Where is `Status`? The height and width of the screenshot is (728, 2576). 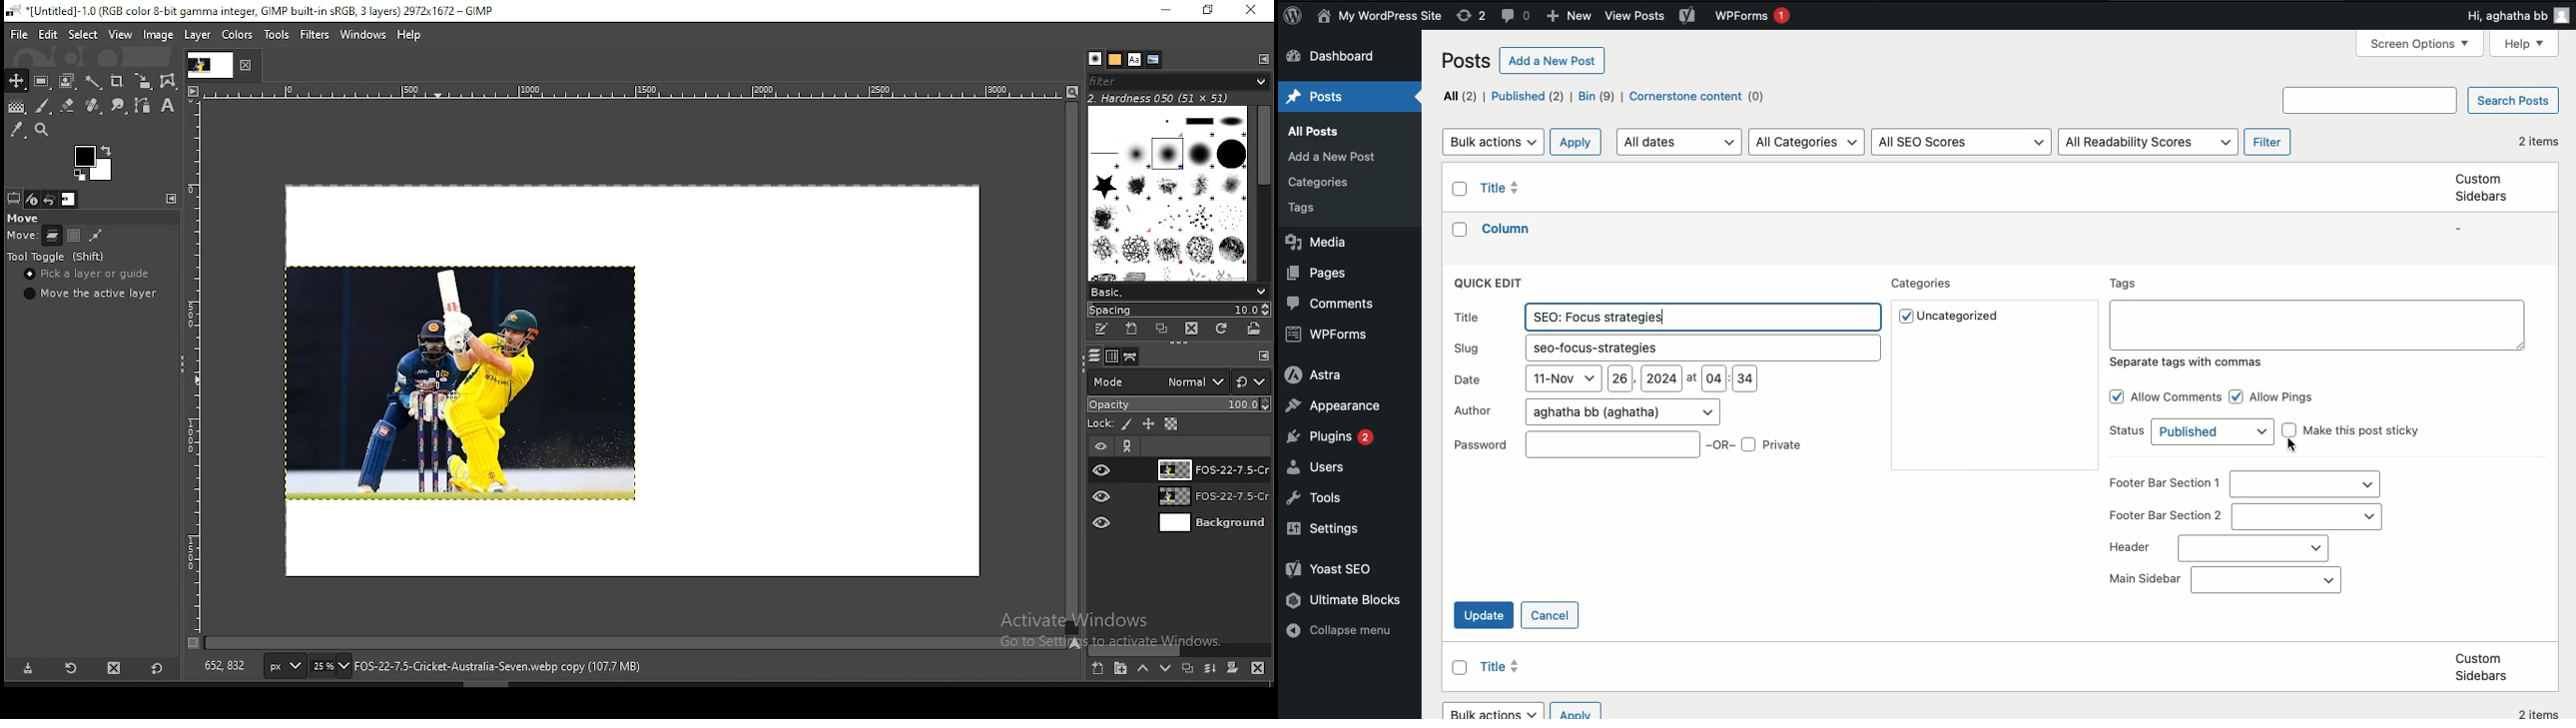
Status is located at coordinates (2127, 431).